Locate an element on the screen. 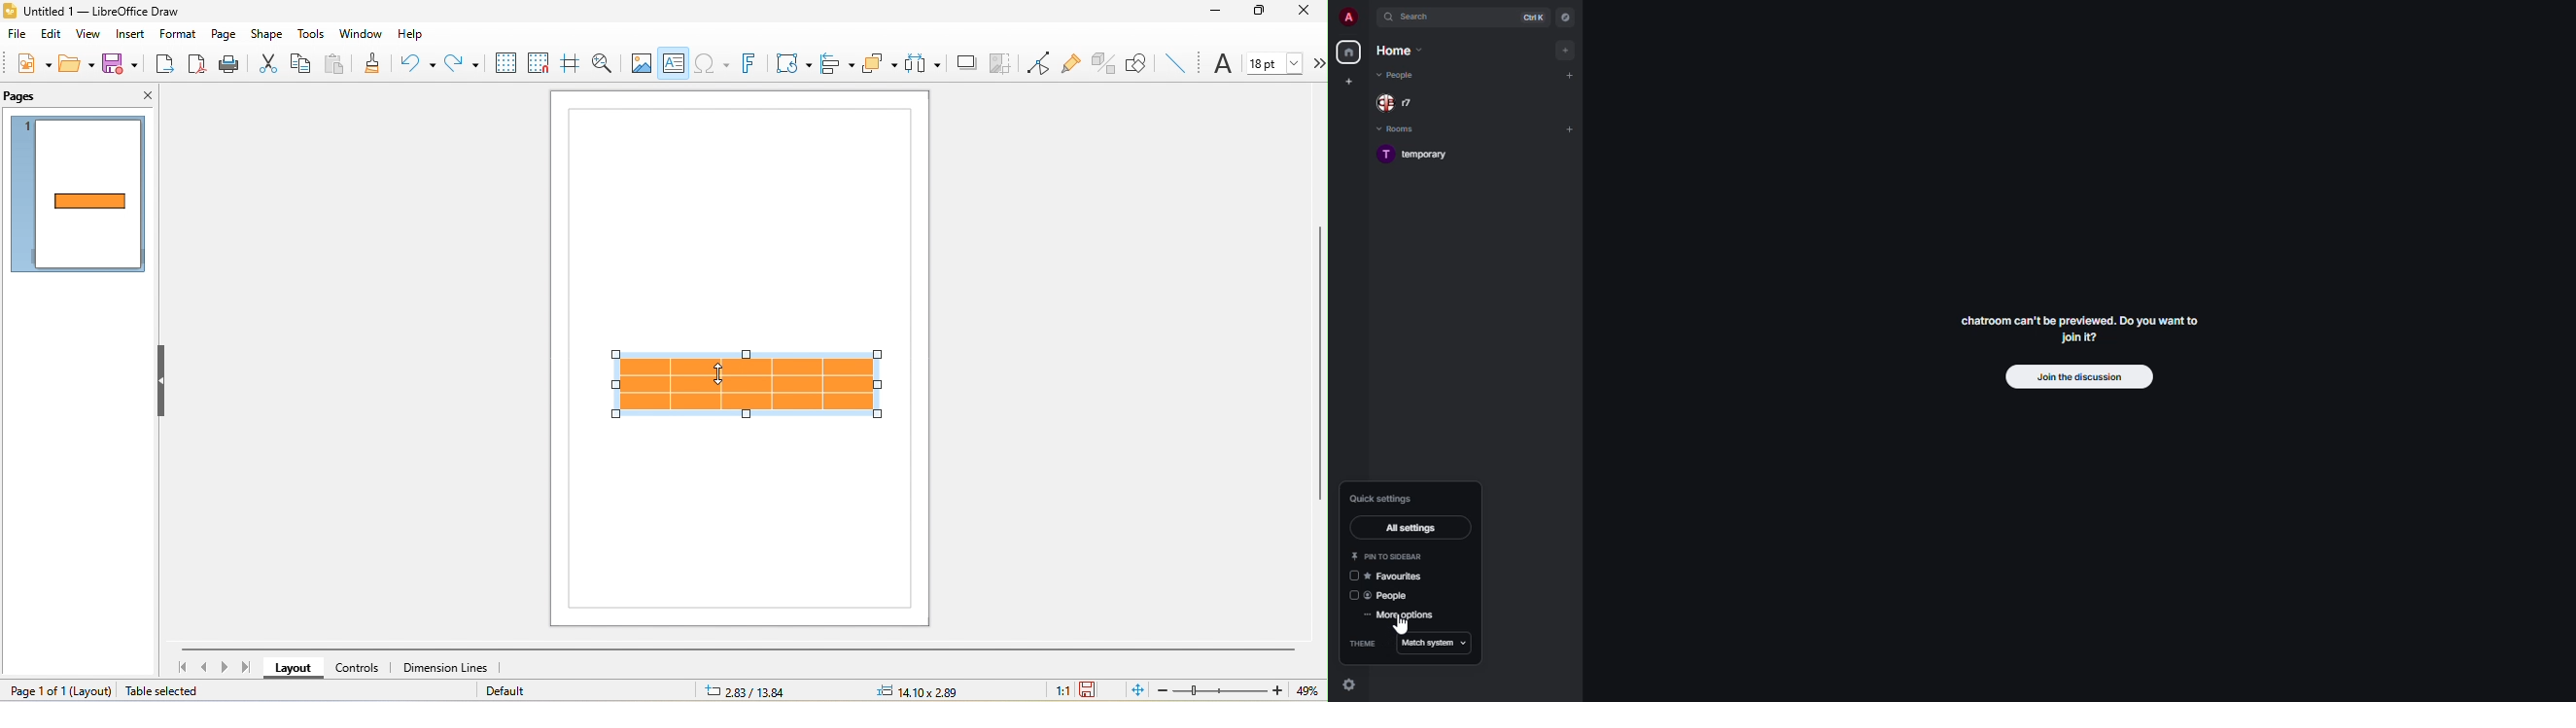 The image size is (2576, 728). add is located at coordinates (1571, 74).